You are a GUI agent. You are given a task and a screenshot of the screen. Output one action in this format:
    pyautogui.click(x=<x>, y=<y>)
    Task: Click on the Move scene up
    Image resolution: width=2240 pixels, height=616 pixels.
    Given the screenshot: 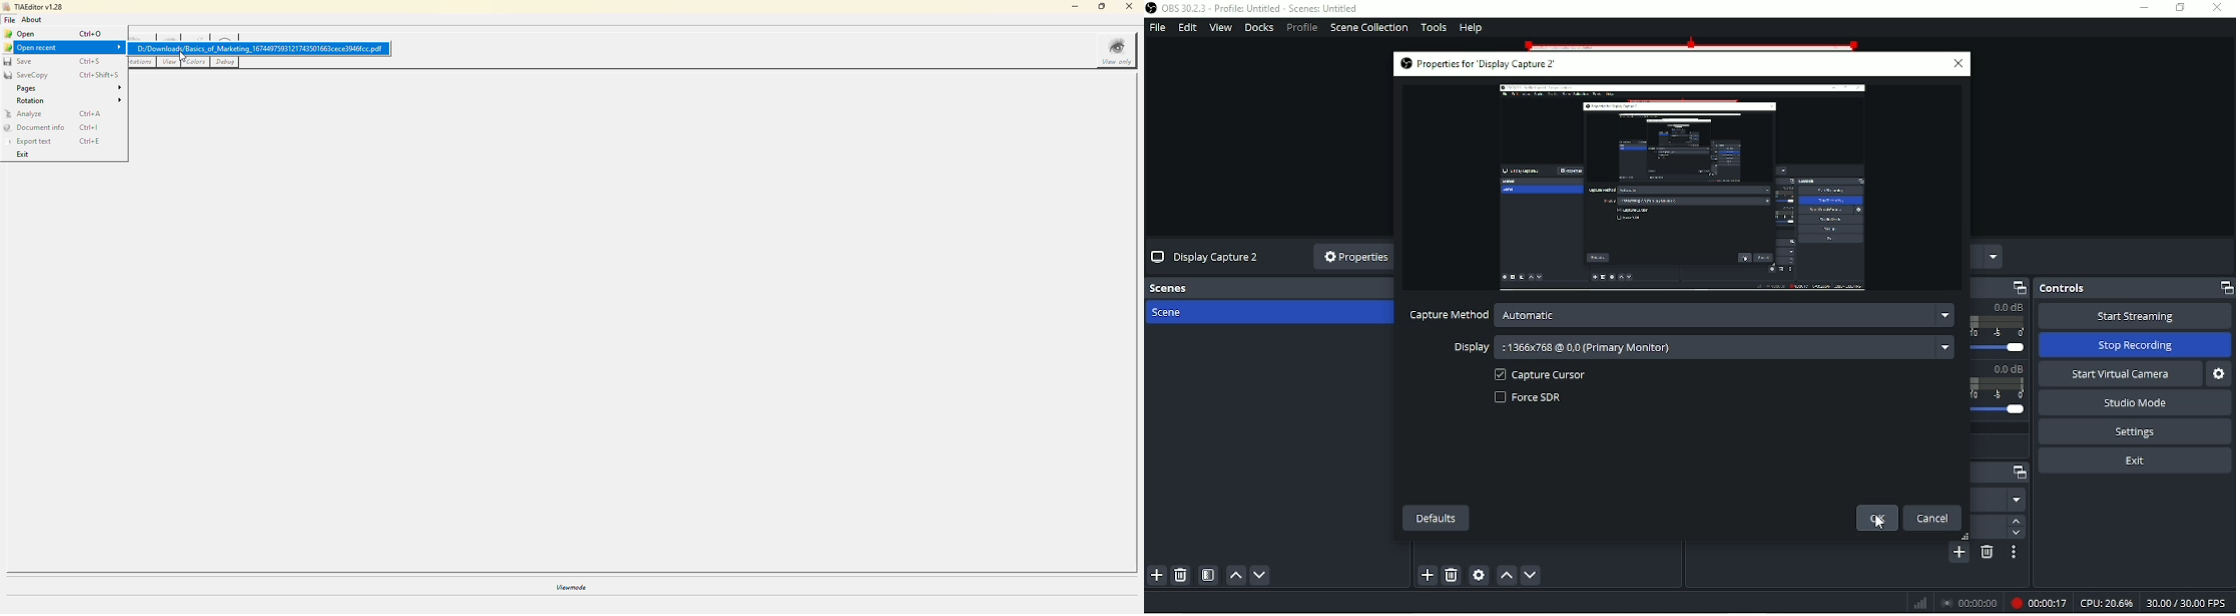 What is the action you would take?
    pyautogui.click(x=1234, y=575)
    